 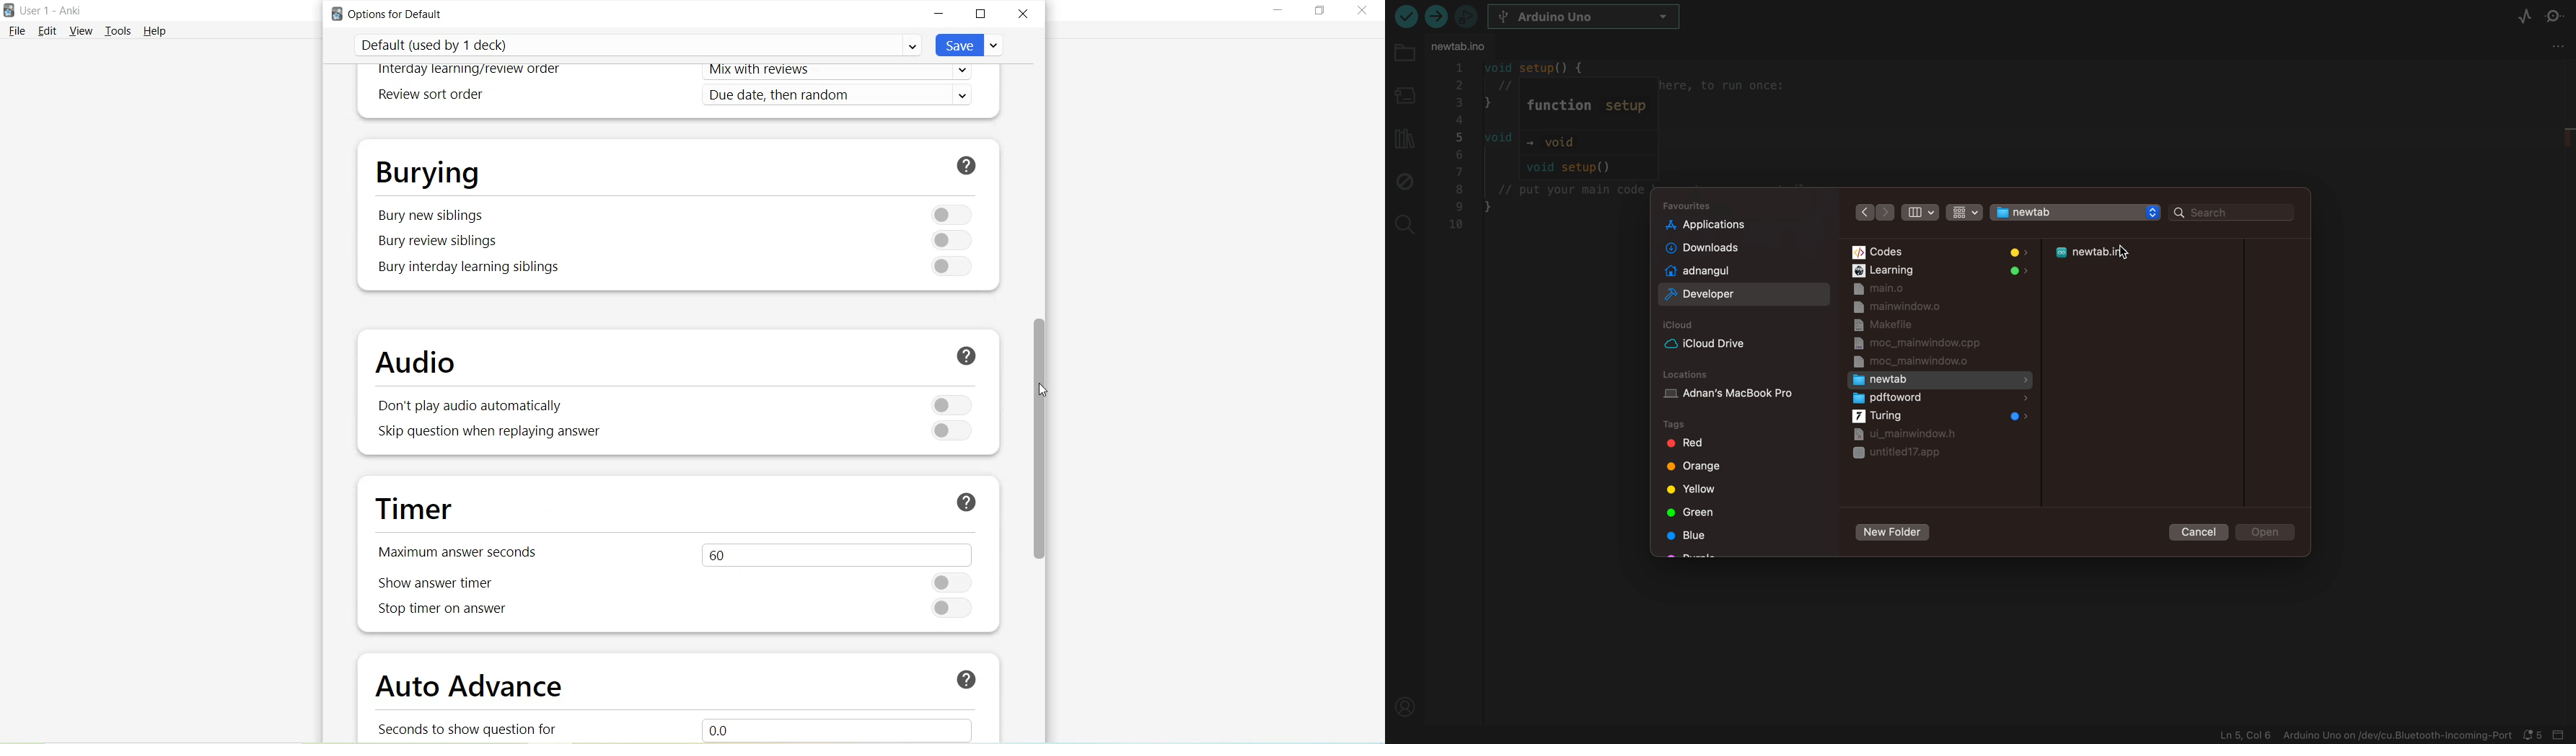 What do you see at coordinates (1542, 149) in the screenshot?
I see `code` at bounding box center [1542, 149].